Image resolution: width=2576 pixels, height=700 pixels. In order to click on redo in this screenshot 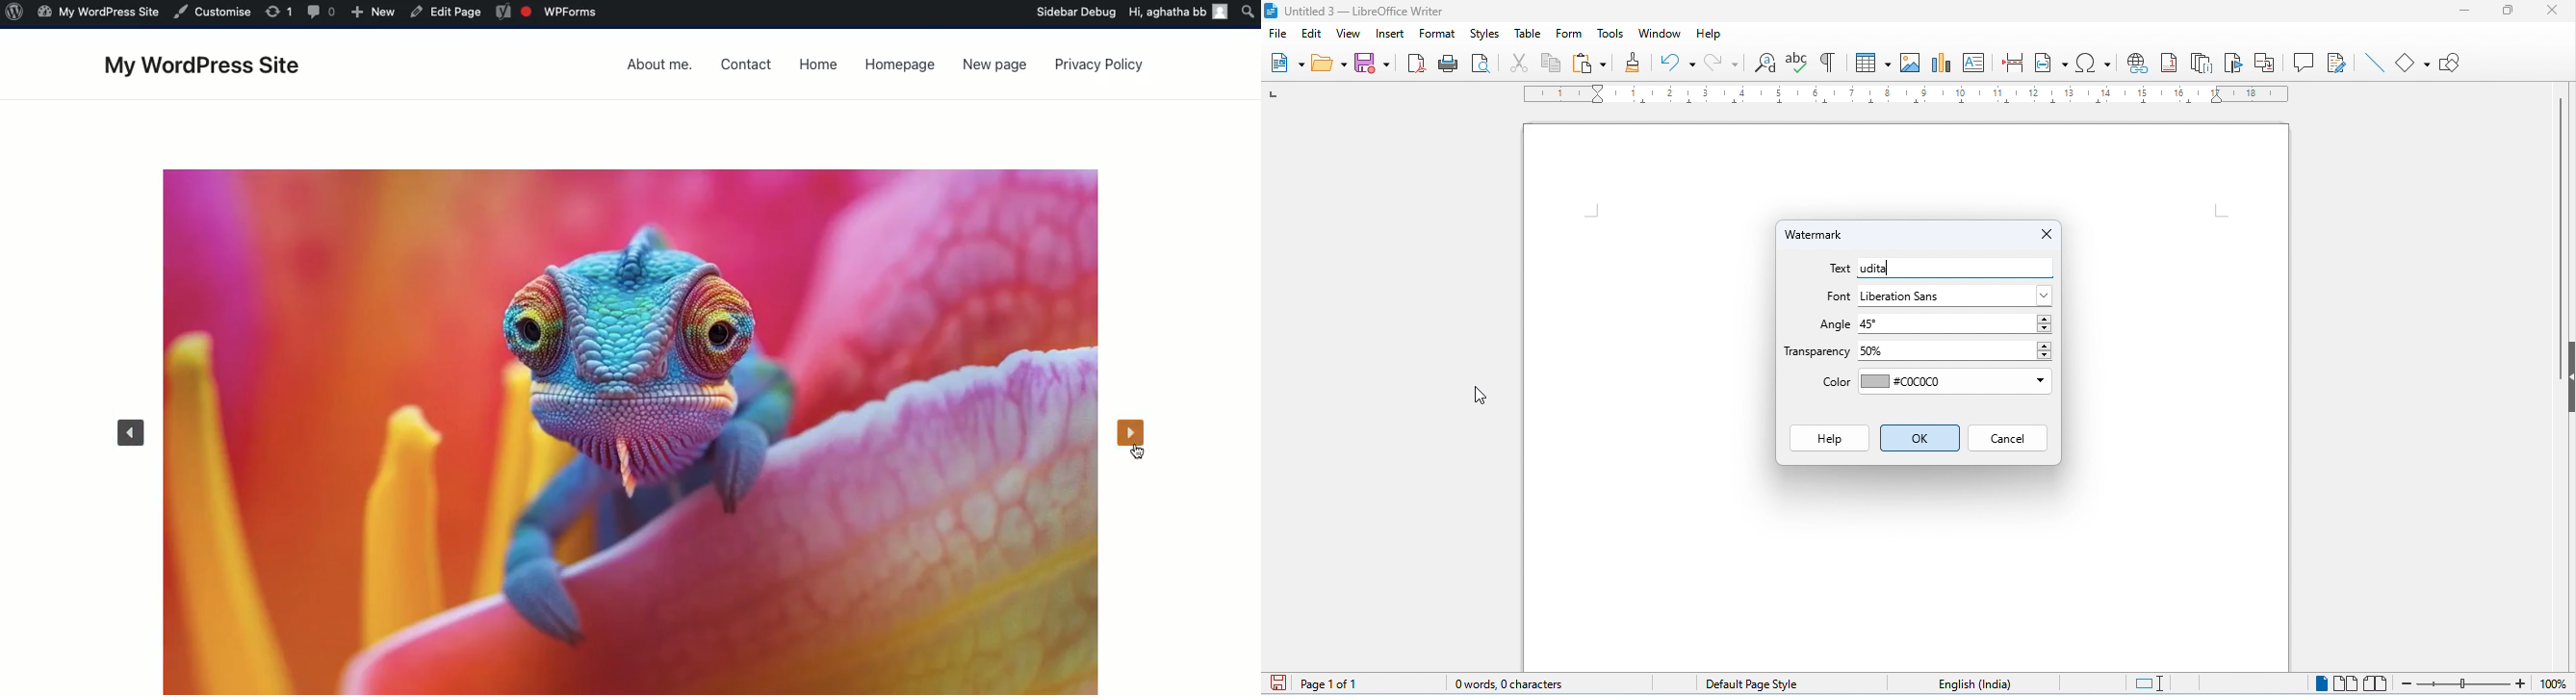, I will do `click(1722, 63)`.